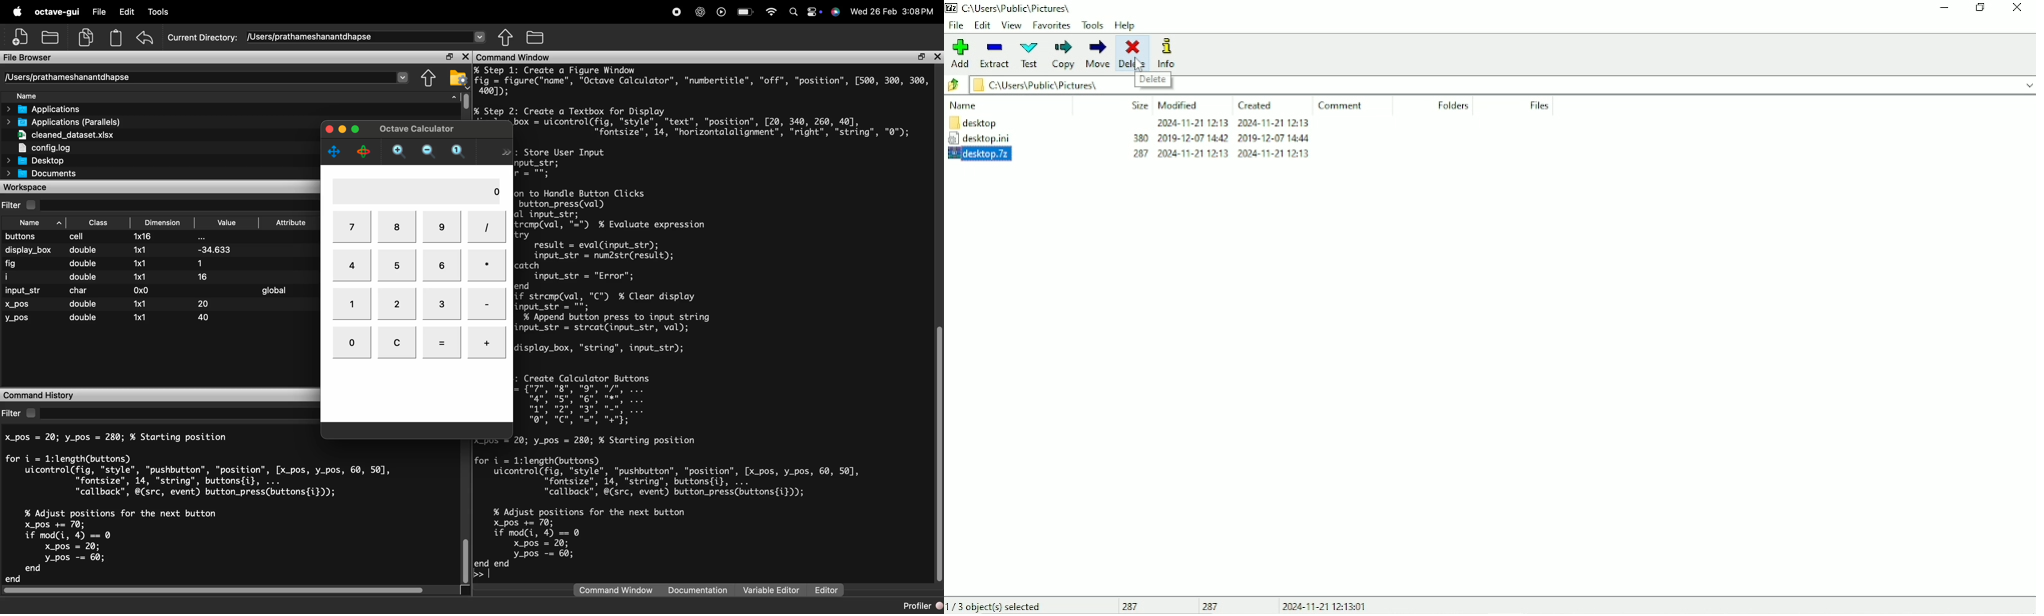 The image size is (2044, 616). Describe the element at coordinates (729, 325) in the screenshot. I see `% Step 1X Create a Figure Windofig = figure("name", "Octave Calculator", "numbertitle", "off", "position", [500, 300, 300,4001);% Step 2: Create a Textbox for Displadisplay_box = uicontrol(fig, "style", "text", "position", [20, 340, 260, 40],"fontsize", 14, "horizontalalignment", "right", "string", "0");% Step 3: Store User Input]global input_str;input_str = "";% Function to Handle Button Clicksfunction button_press(val)global input_str;if strcmp(val, "=") % Evaluate expressioltrresult = eval(input_str);input_str = num2str(result);catch)input_str = "Error";endelseif strcmp(val, "C") % Clear display]input_str = "";else % Append button press to input stringinput_str = strcat(input_str, val);endset(display_box, "string", input_str);lend% Step 4: Create Calculator Buttons;buttons = {"7", "8", "9", "/". ...ng’ wgu mg wnqn’ wou mge’ ww’Irfor i = 1:1length(buttons))uicontrol(fig, "style", "pushbutton", "position", [x_pos, y_pos, 60, 507,"fontsize", 14, "string", buttons{i}, ..."callback", @(src, event) button_press(buttons{i}));% Adjust positions for the next button)X_pos += 70;if mod(i, 4) == 0x_pos = 20;_pos -= 60;end end` at that location.